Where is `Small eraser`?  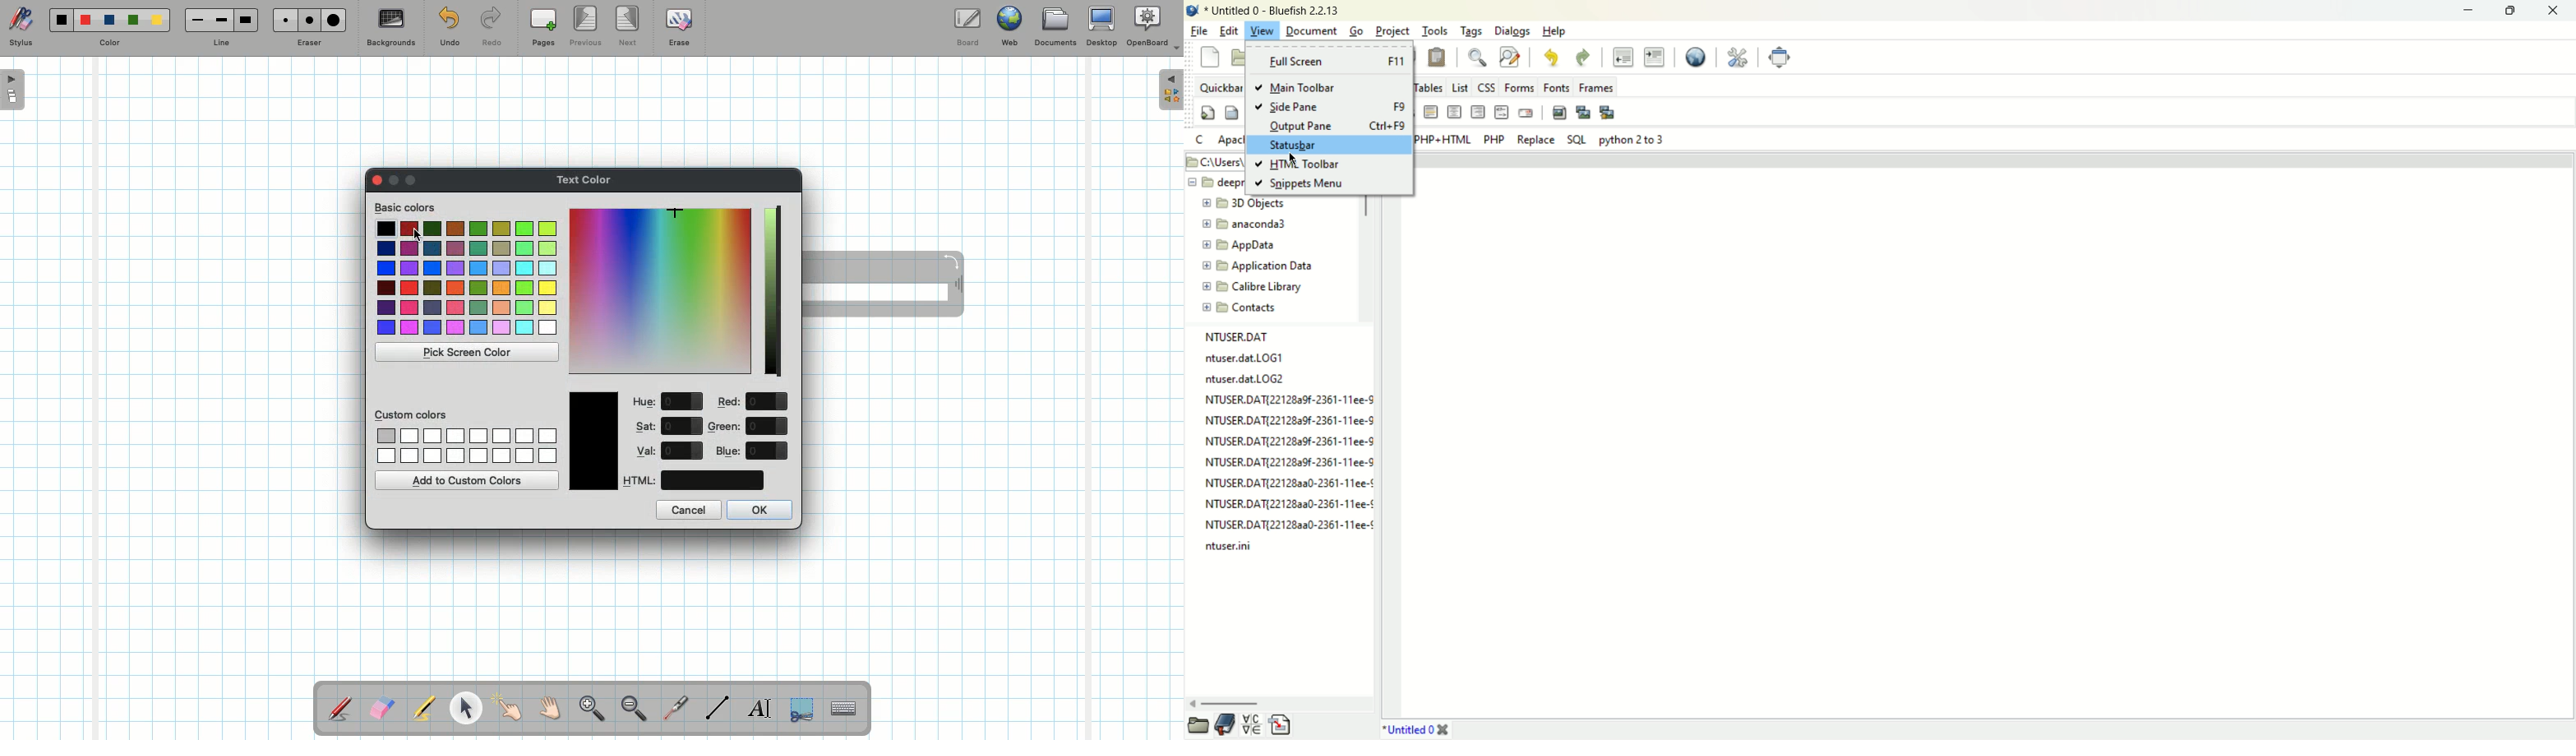 Small eraser is located at coordinates (281, 20).